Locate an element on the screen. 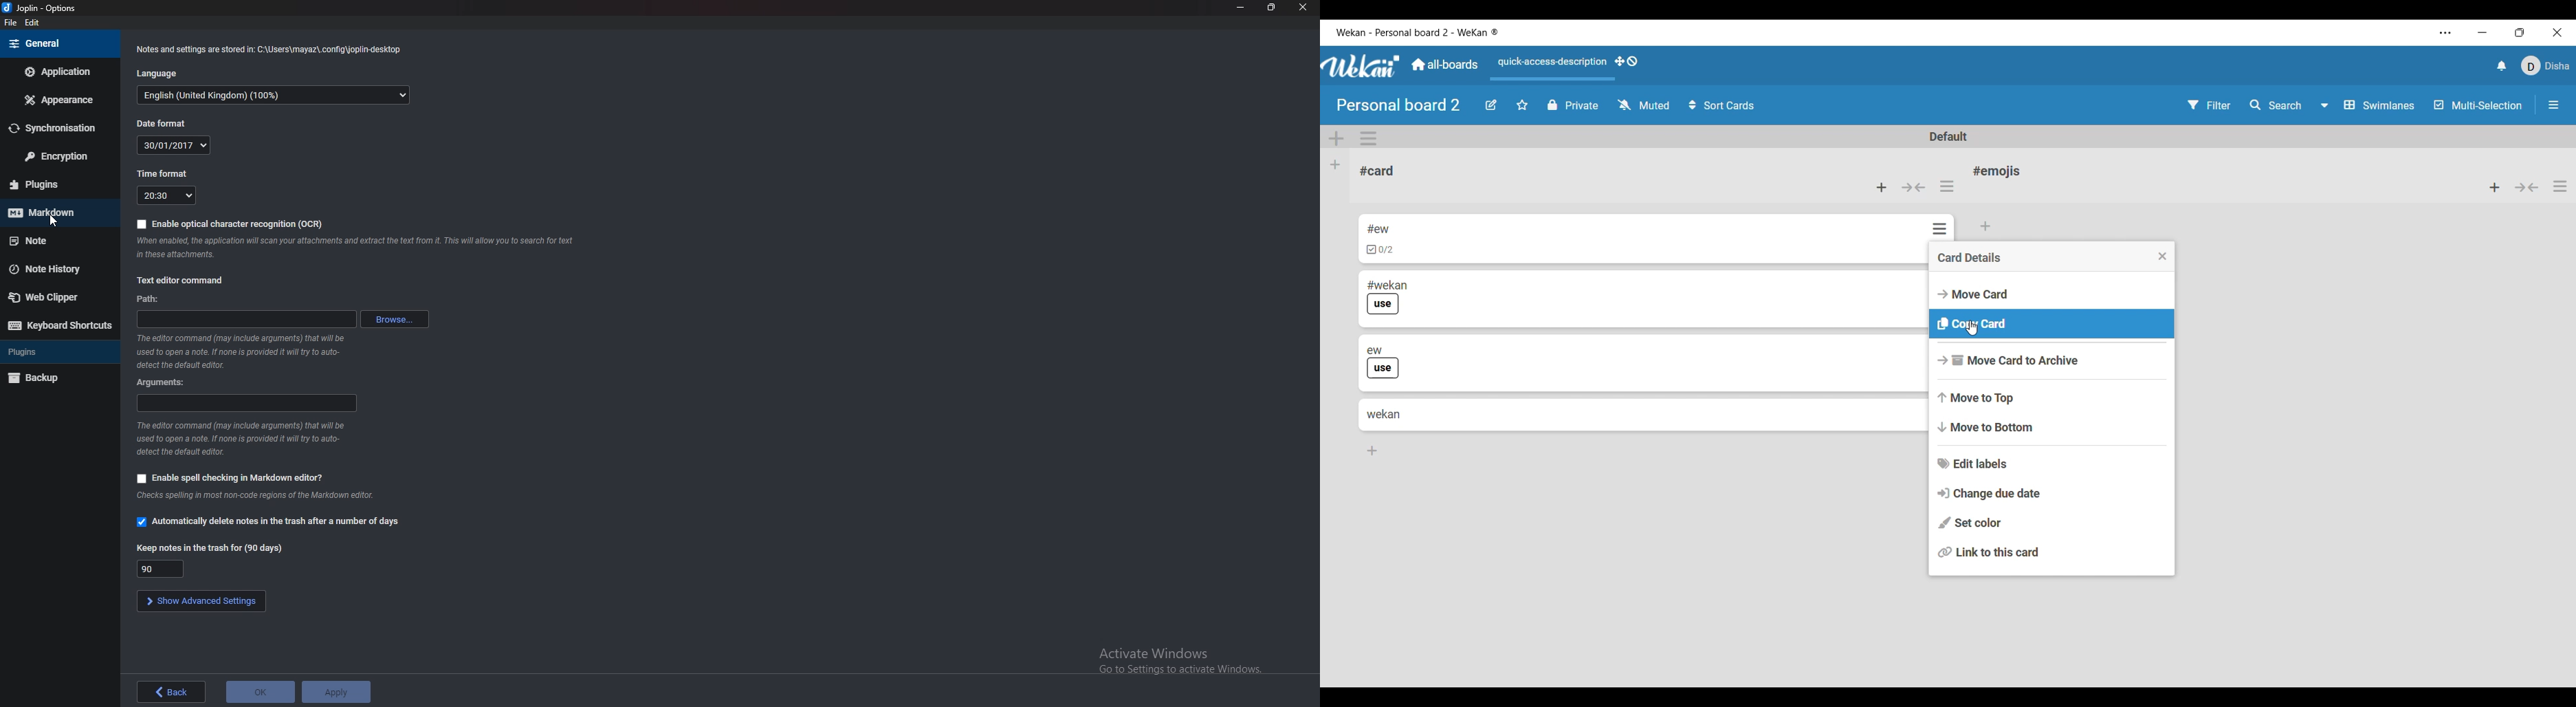  Add list  is located at coordinates (1336, 166).